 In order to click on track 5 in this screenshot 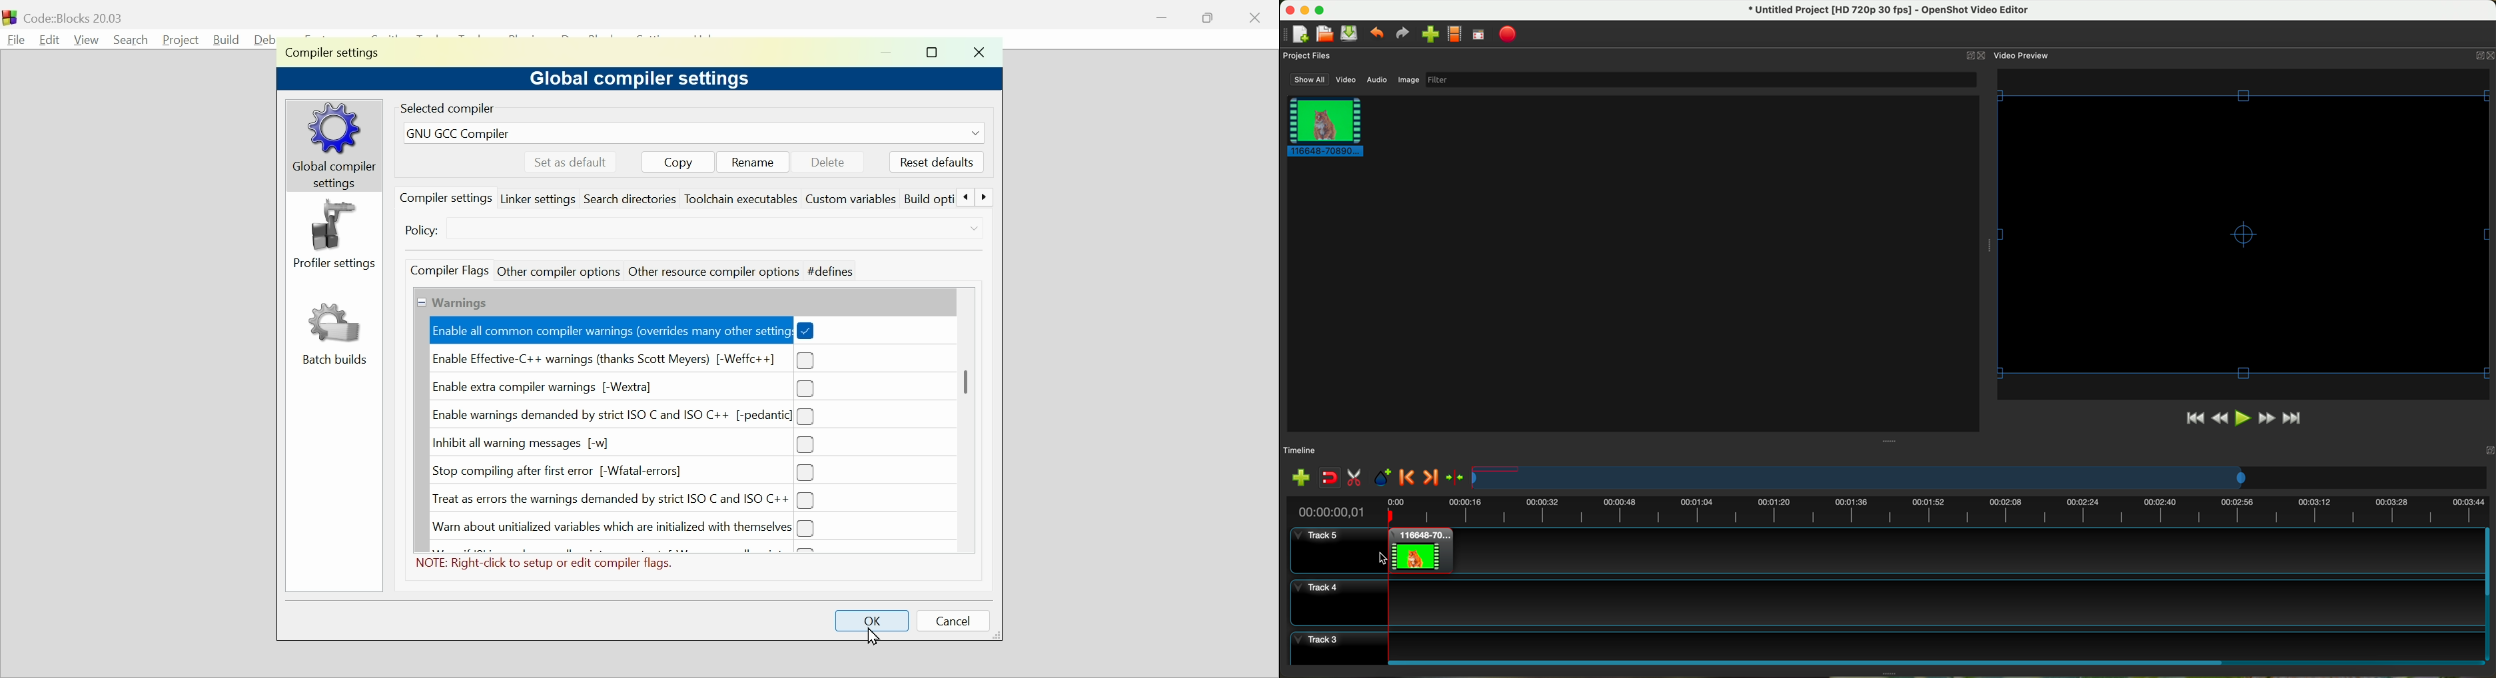, I will do `click(1333, 547)`.